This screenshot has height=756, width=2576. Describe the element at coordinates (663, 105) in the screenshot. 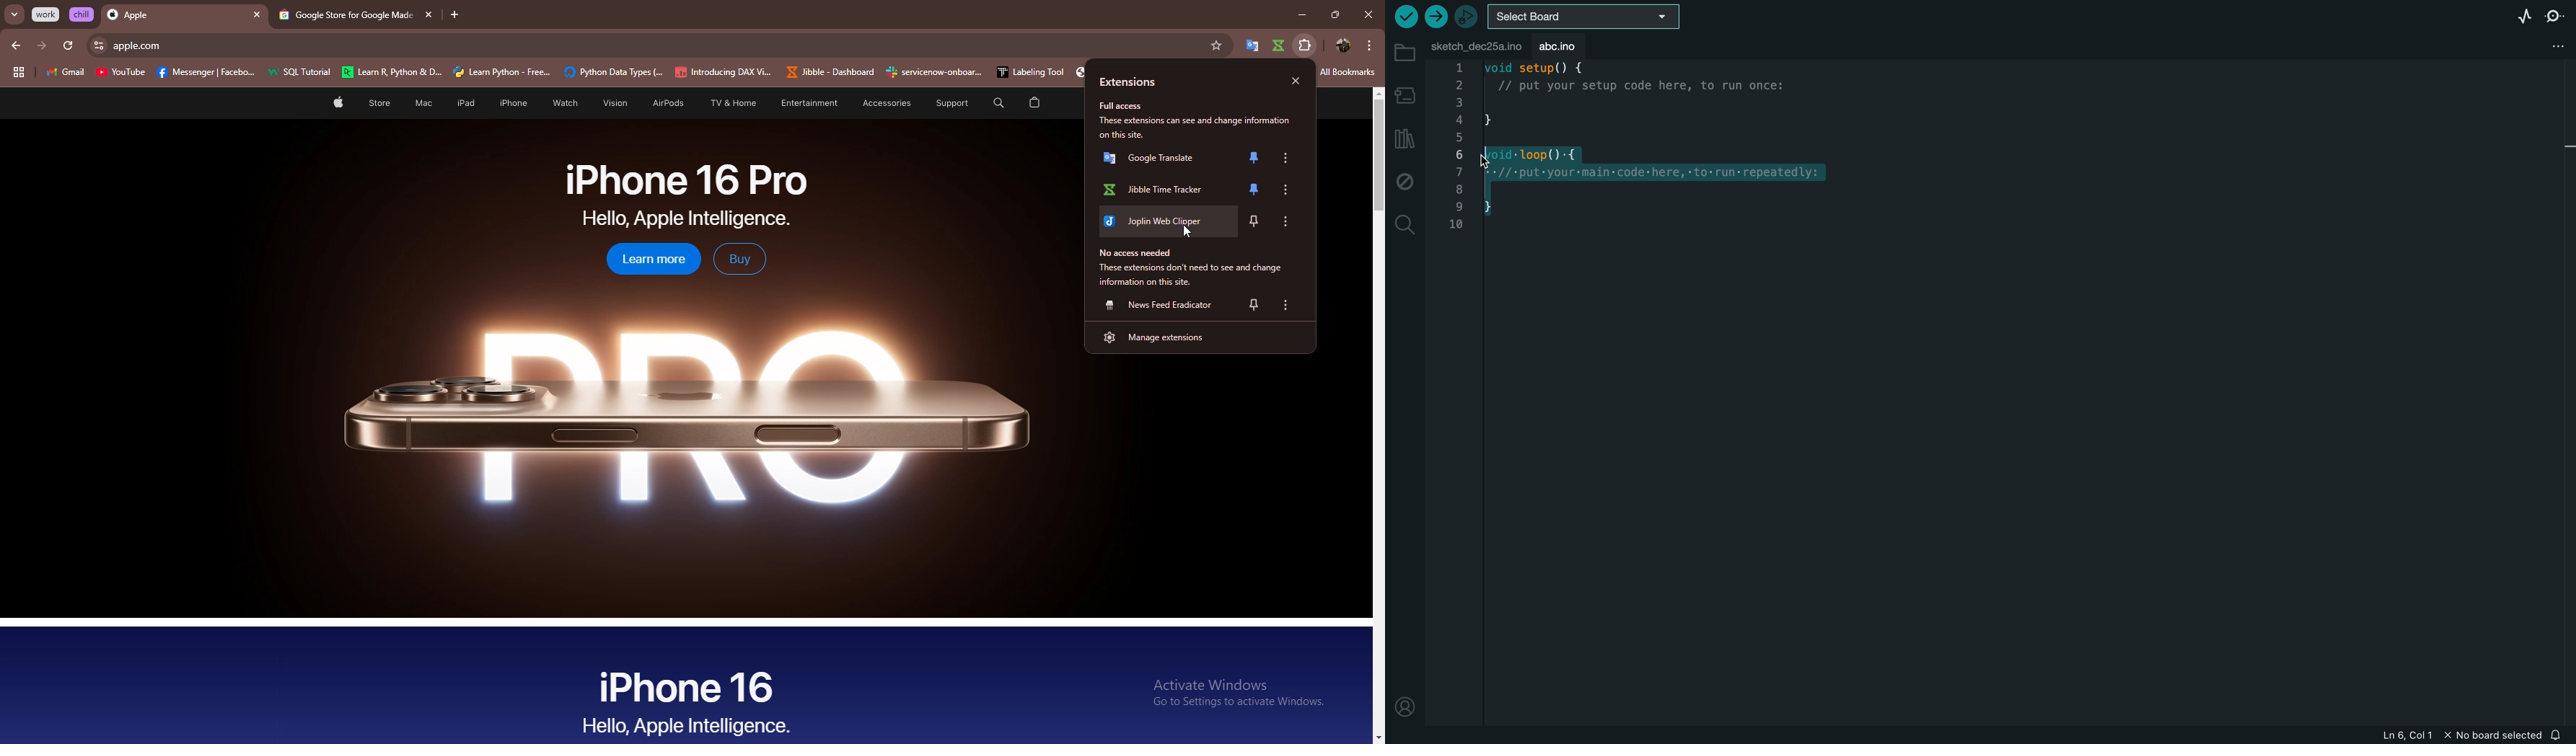

I see `AirPods` at that location.